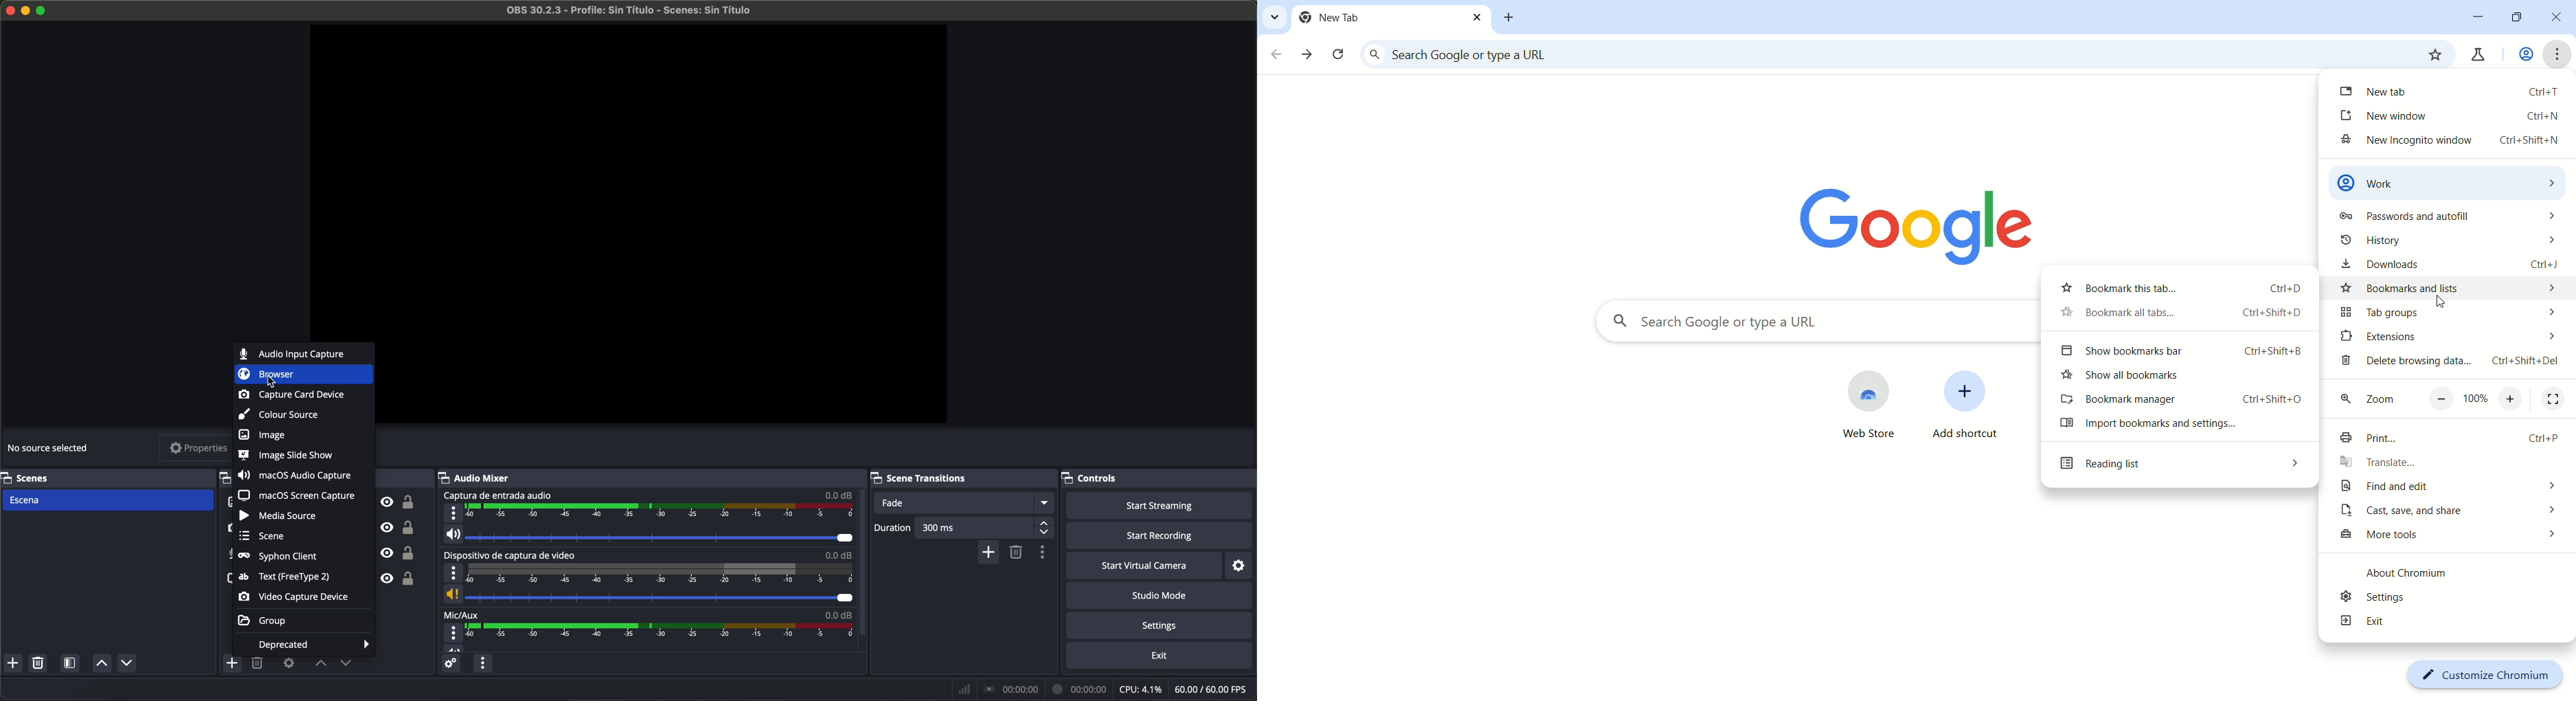 The width and height of the screenshot is (2576, 728). What do you see at coordinates (262, 436) in the screenshot?
I see `image` at bounding box center [262, 436].